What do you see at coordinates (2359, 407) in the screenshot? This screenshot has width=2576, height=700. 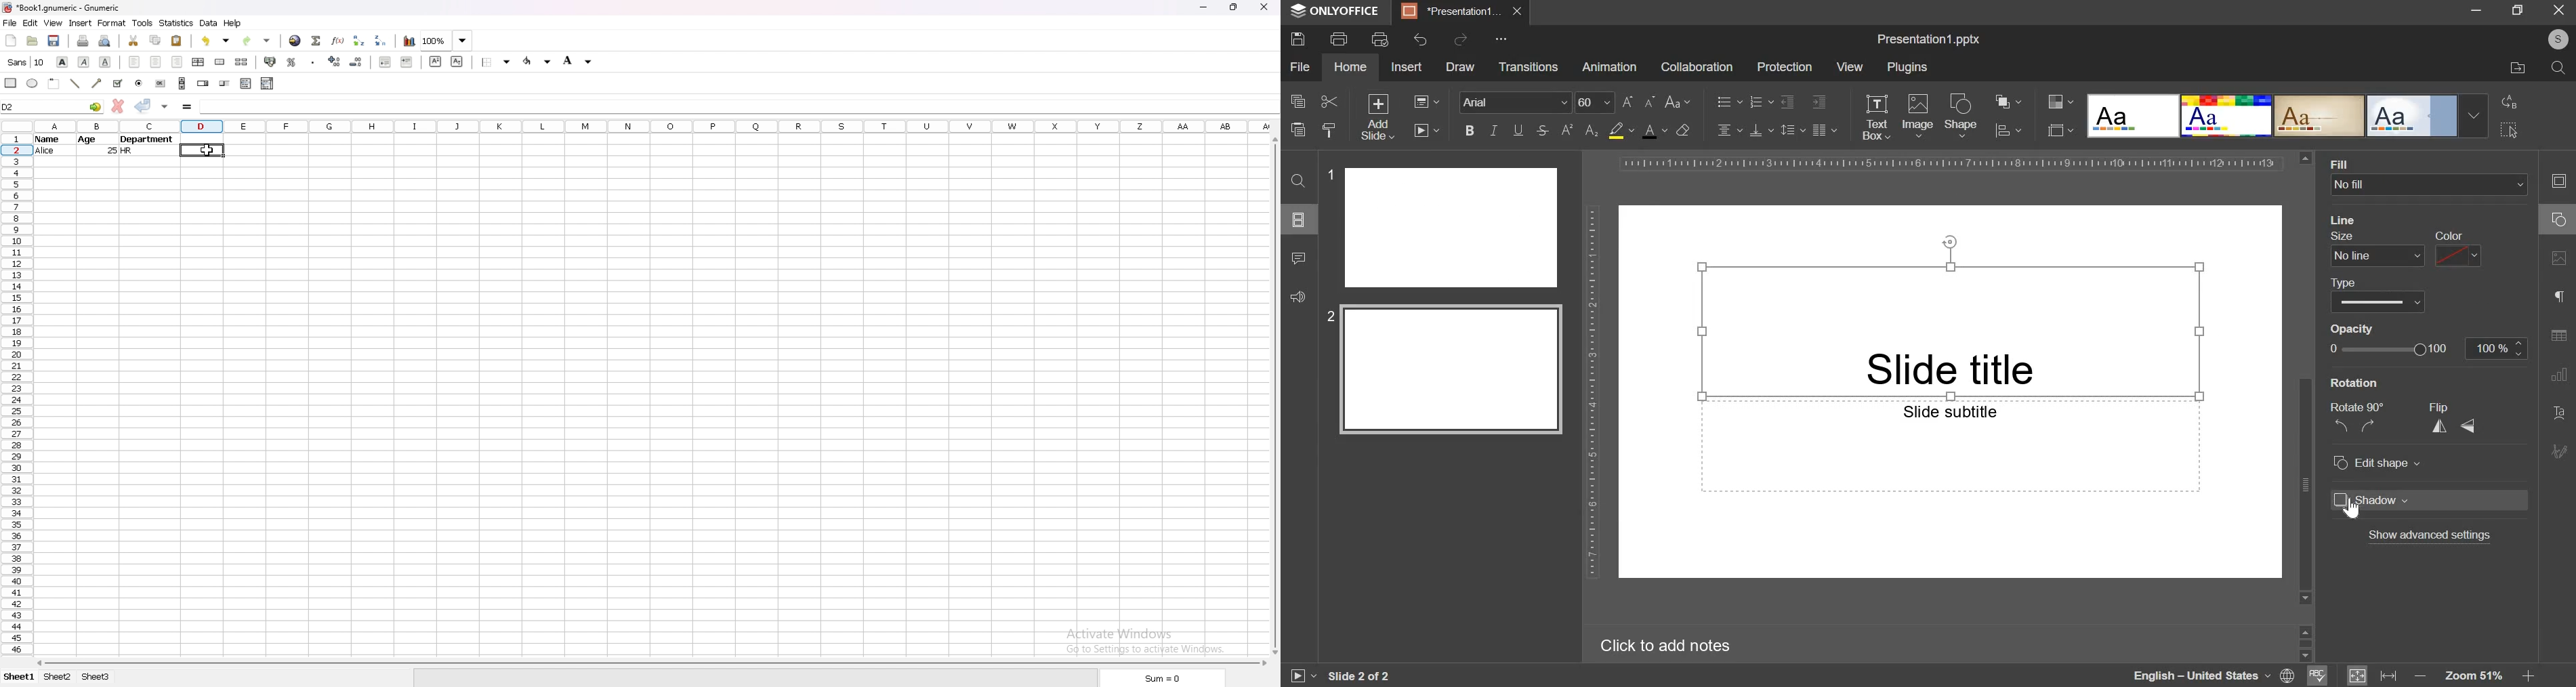 I see `rotate 90` at bounding box center [2359, 407].